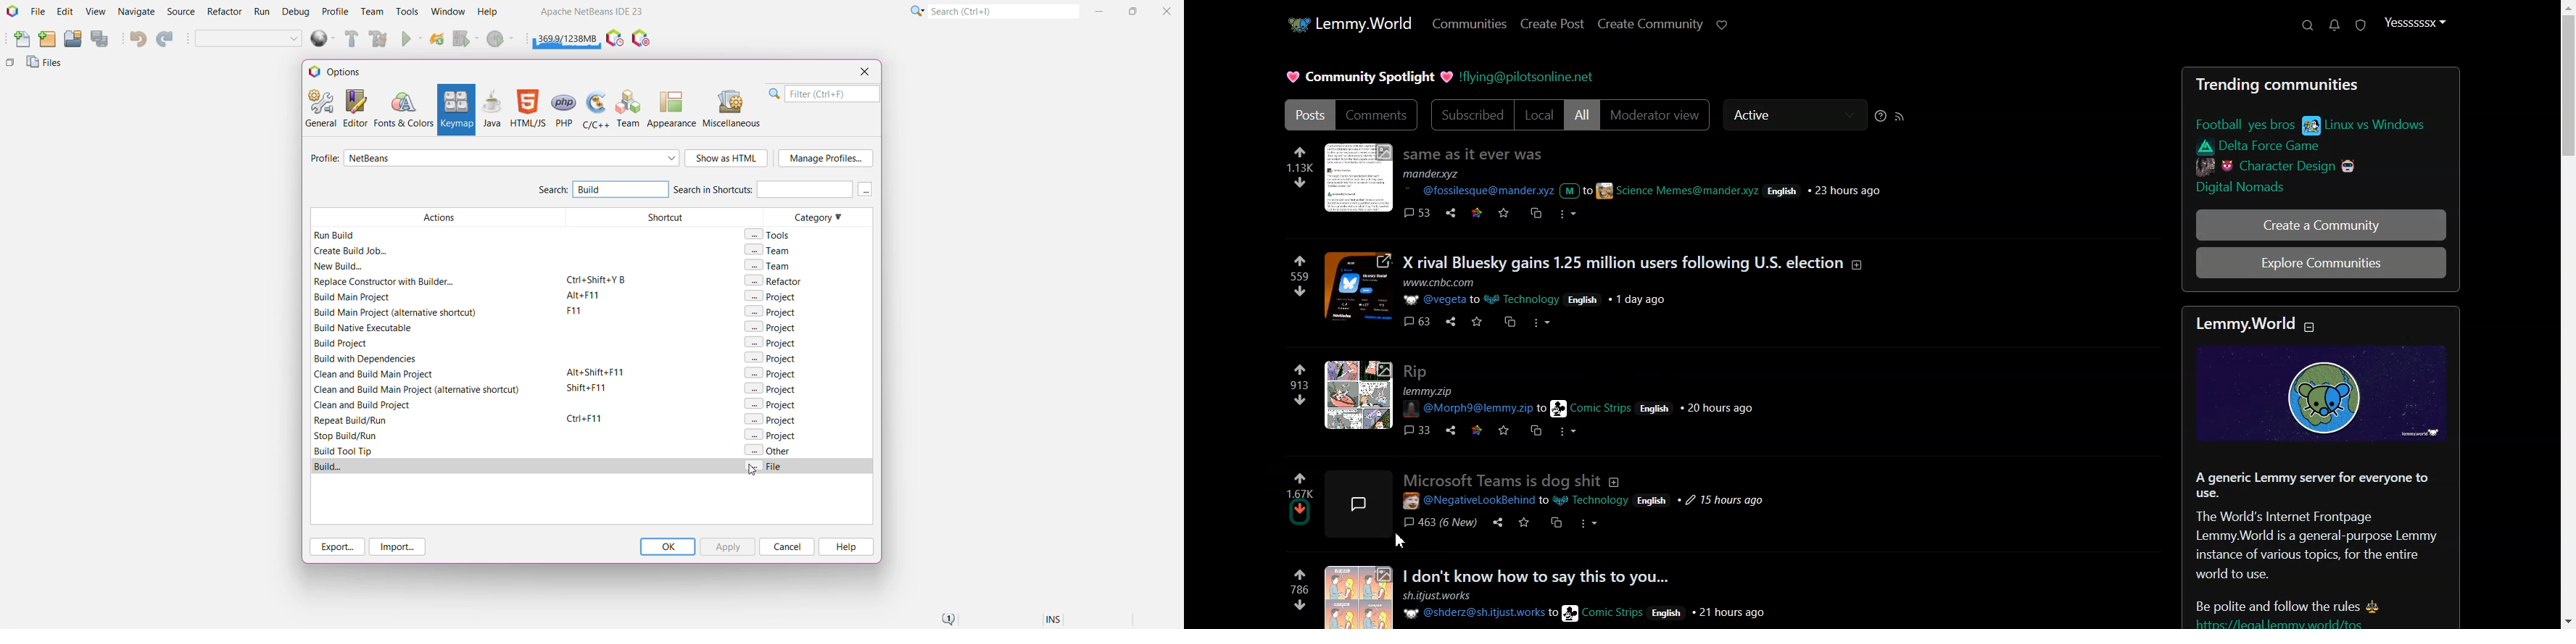 This screenshot has width=2576, height=644. What do you see at coordinates (2319, 125) in the screenshot?
I see `link` at bounding box center [2319, 125].